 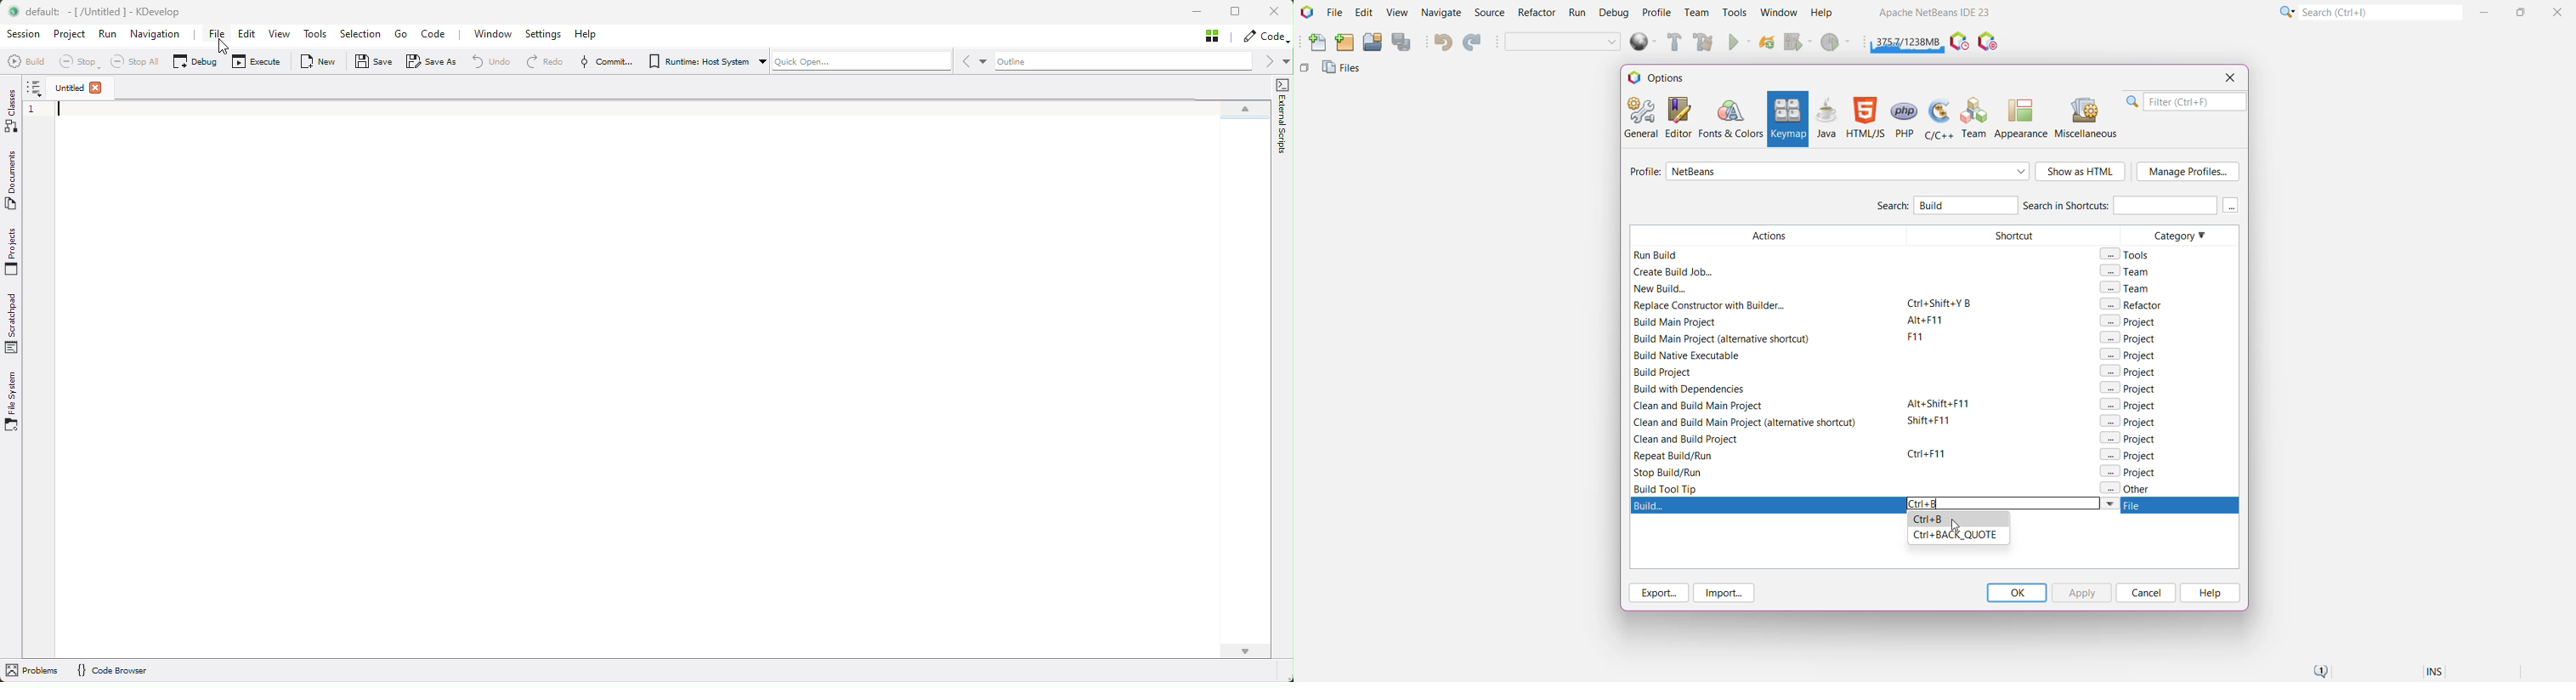 I want to click on Outline, so click(x=1122, y=62).